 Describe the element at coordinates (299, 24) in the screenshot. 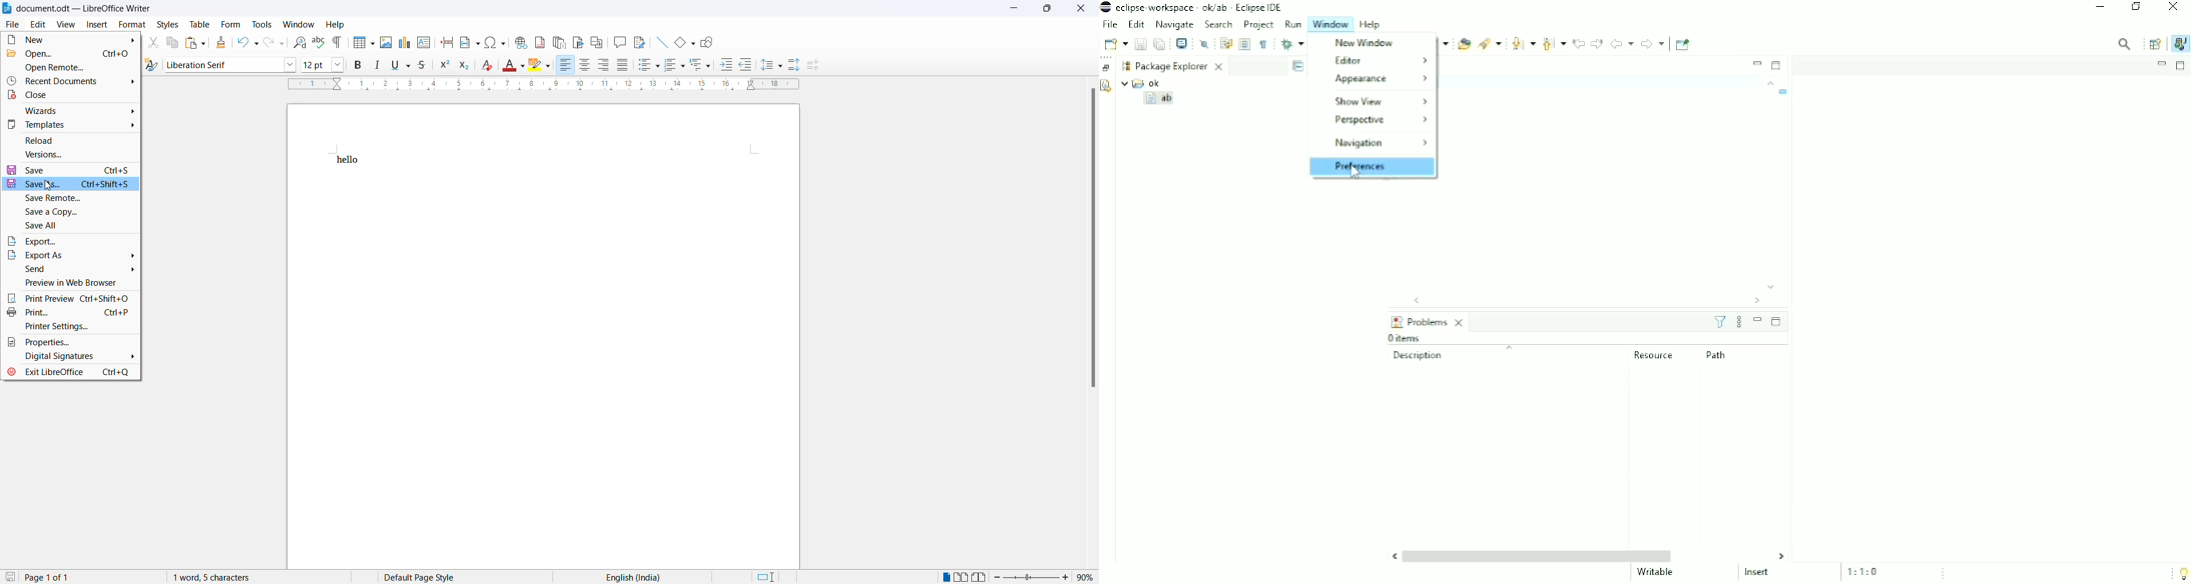

I see `Window` at that location.